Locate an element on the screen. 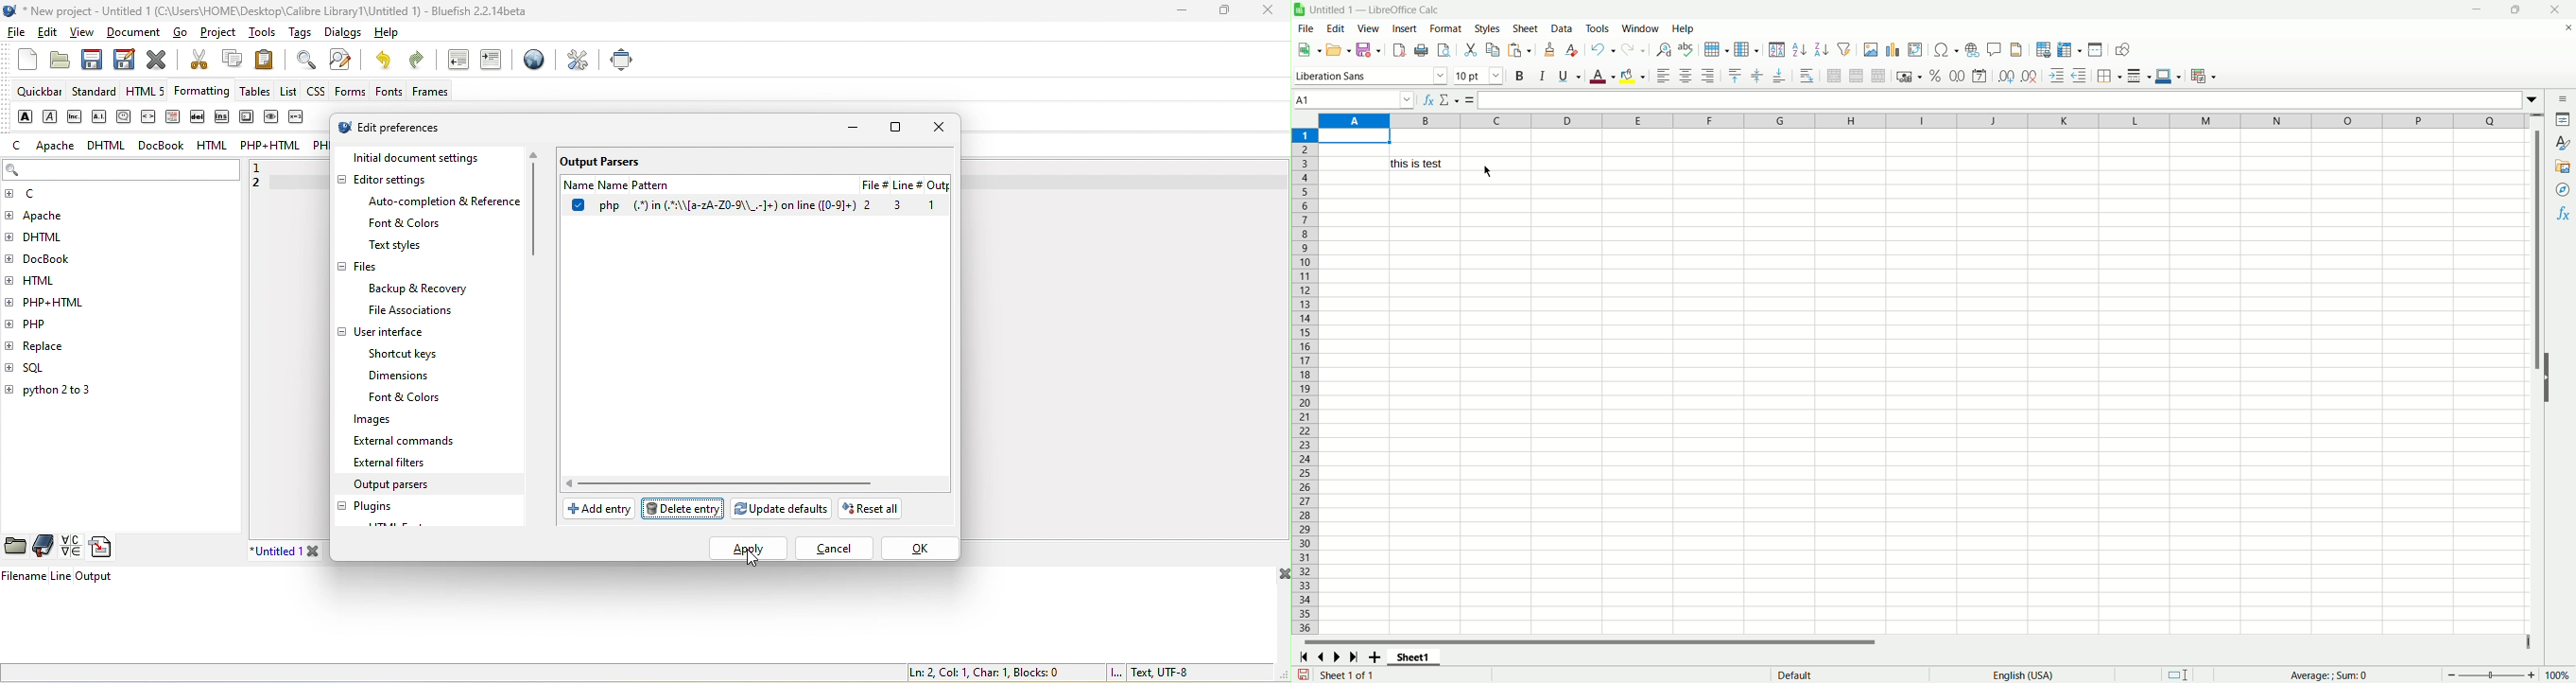 This screenshot has height=700, width=2576. functions is located at coordinates (2563, 213).